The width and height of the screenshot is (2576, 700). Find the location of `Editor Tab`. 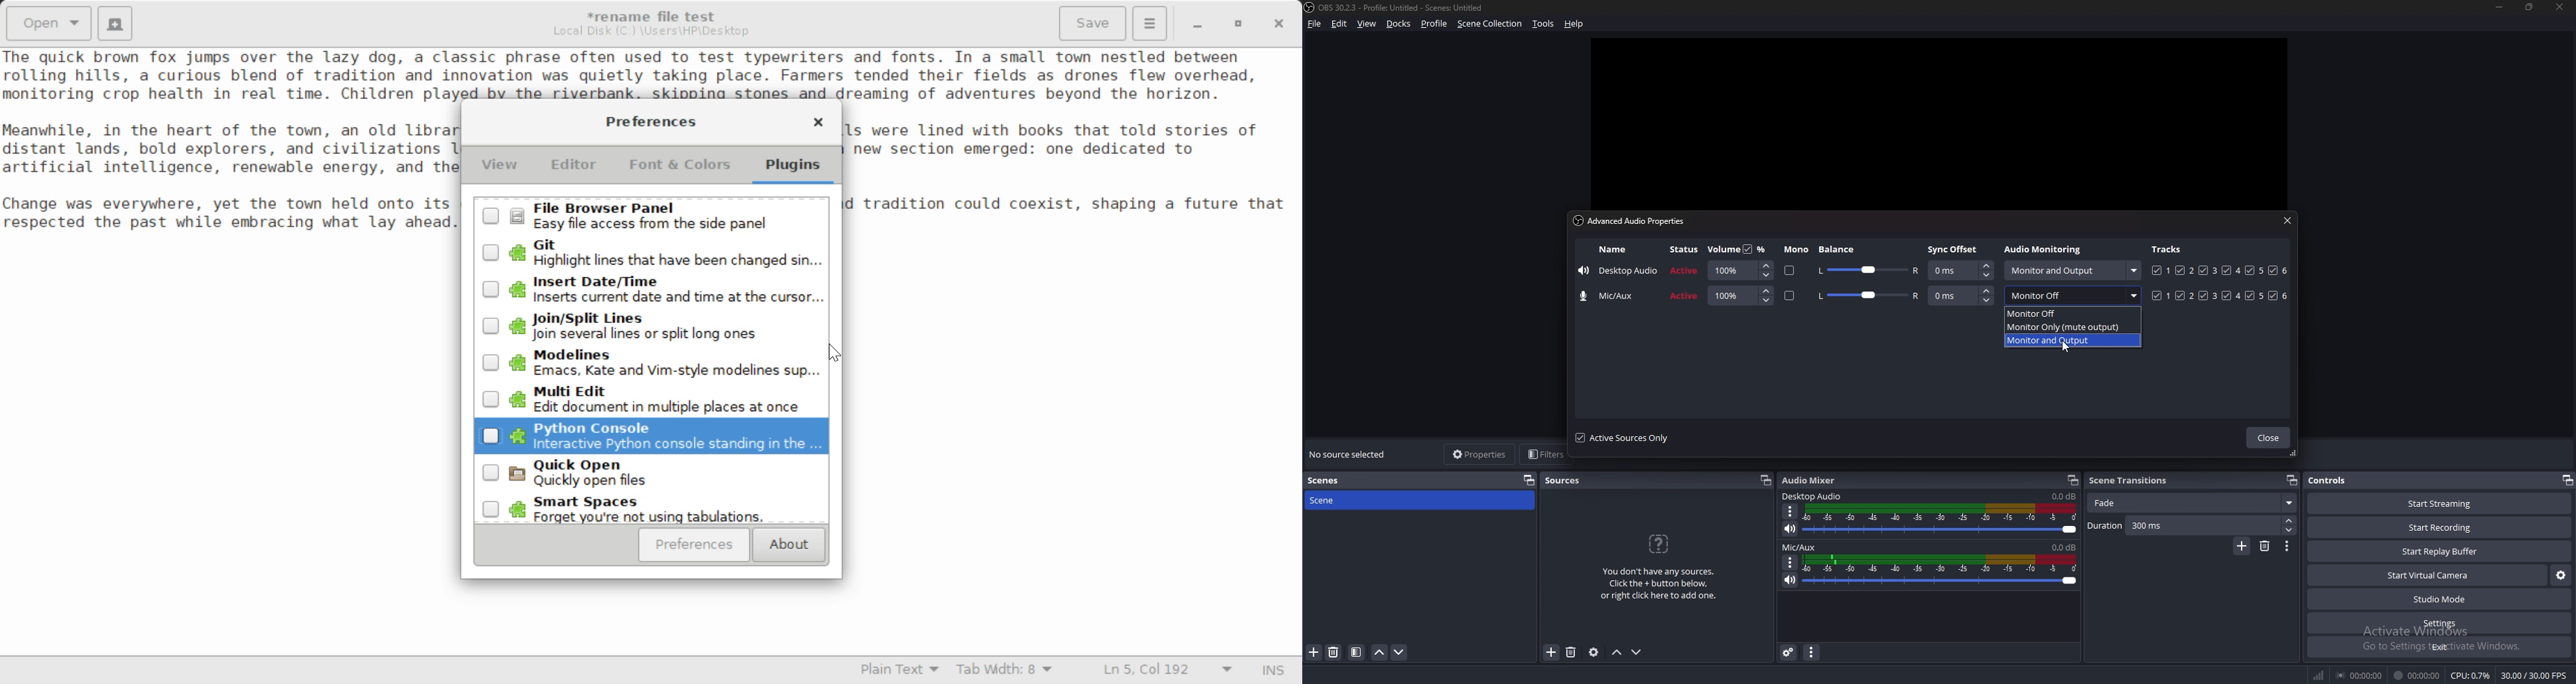

Editor Tab is located at coordinates (577, 168).